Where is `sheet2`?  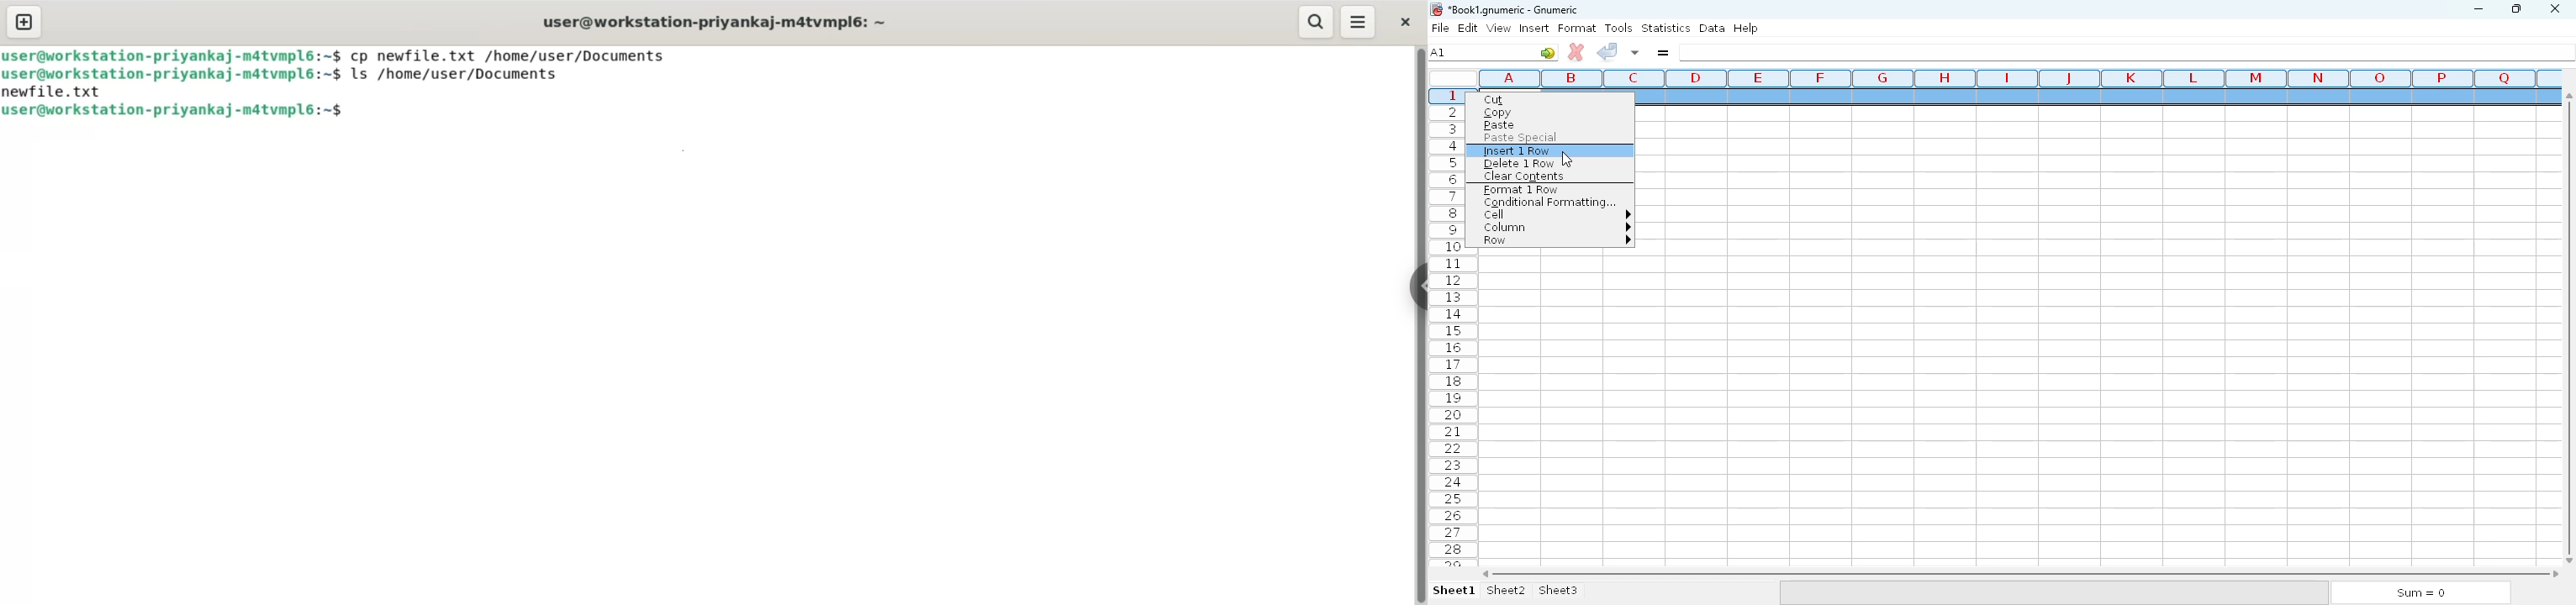
sheet2 is located at coordinates (1507, 591).